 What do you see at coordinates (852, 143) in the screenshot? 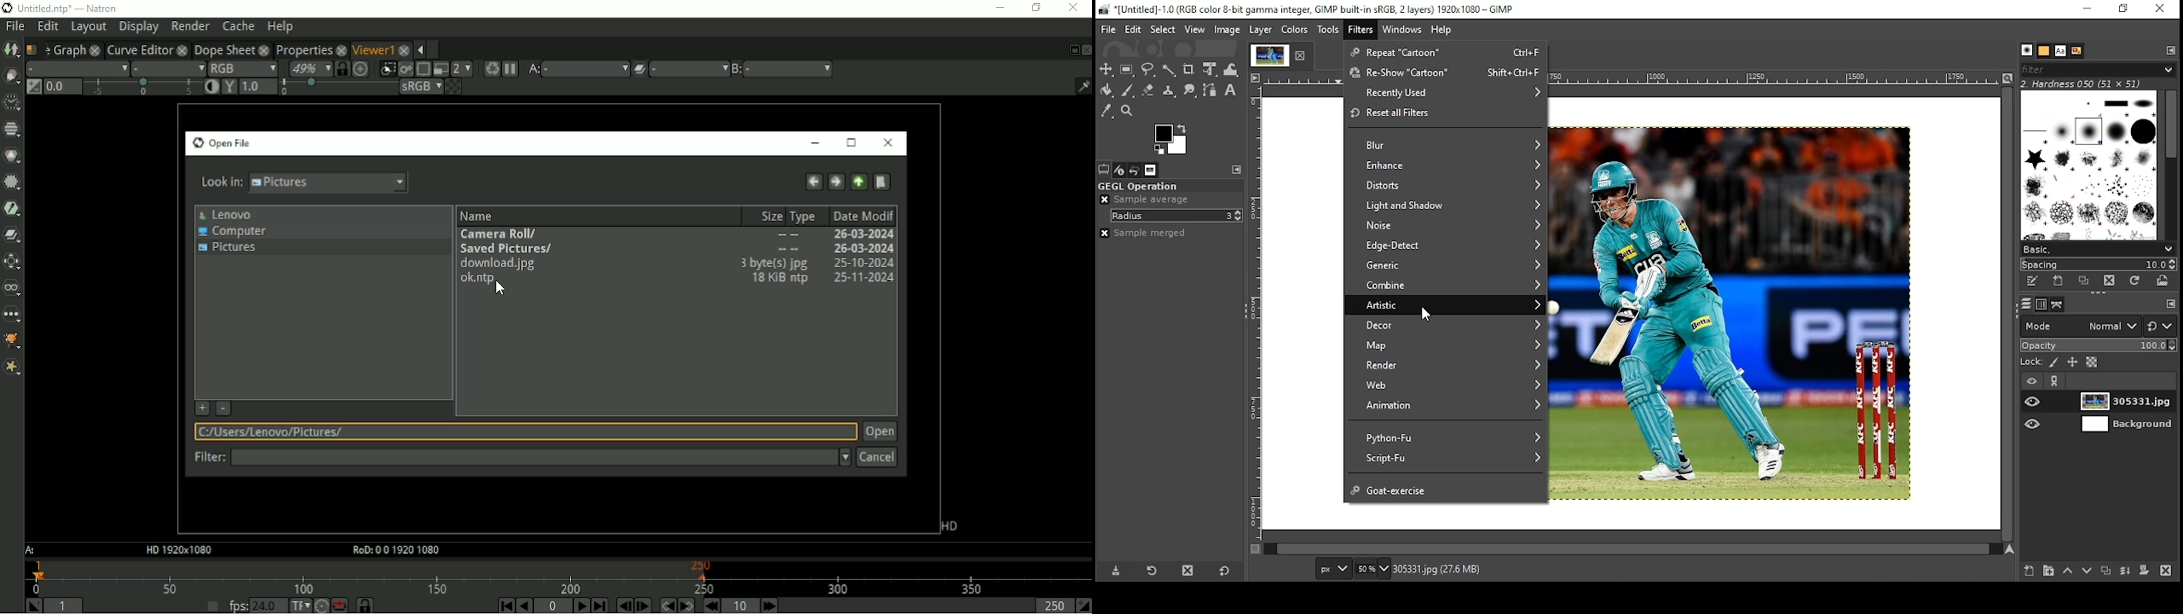
I see `Maximize` at bounding box center [852, 143].